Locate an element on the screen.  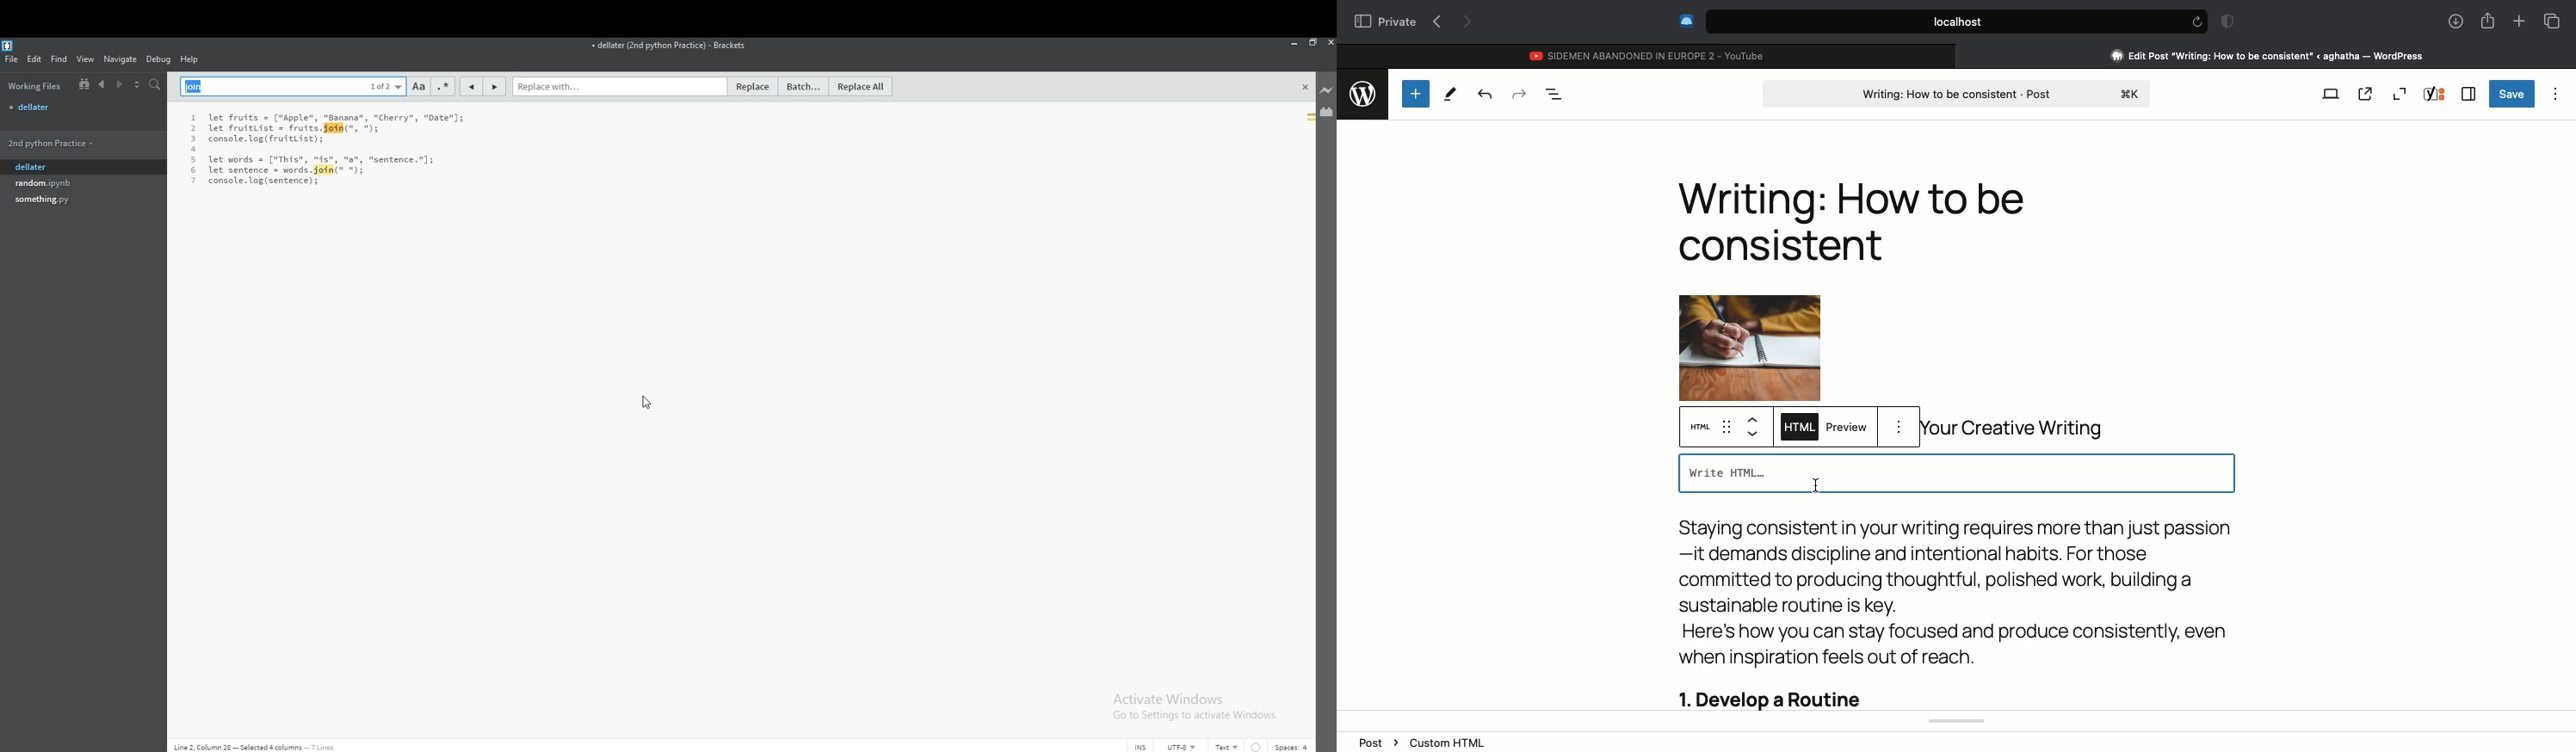
view is located at coordinates (86, 59).